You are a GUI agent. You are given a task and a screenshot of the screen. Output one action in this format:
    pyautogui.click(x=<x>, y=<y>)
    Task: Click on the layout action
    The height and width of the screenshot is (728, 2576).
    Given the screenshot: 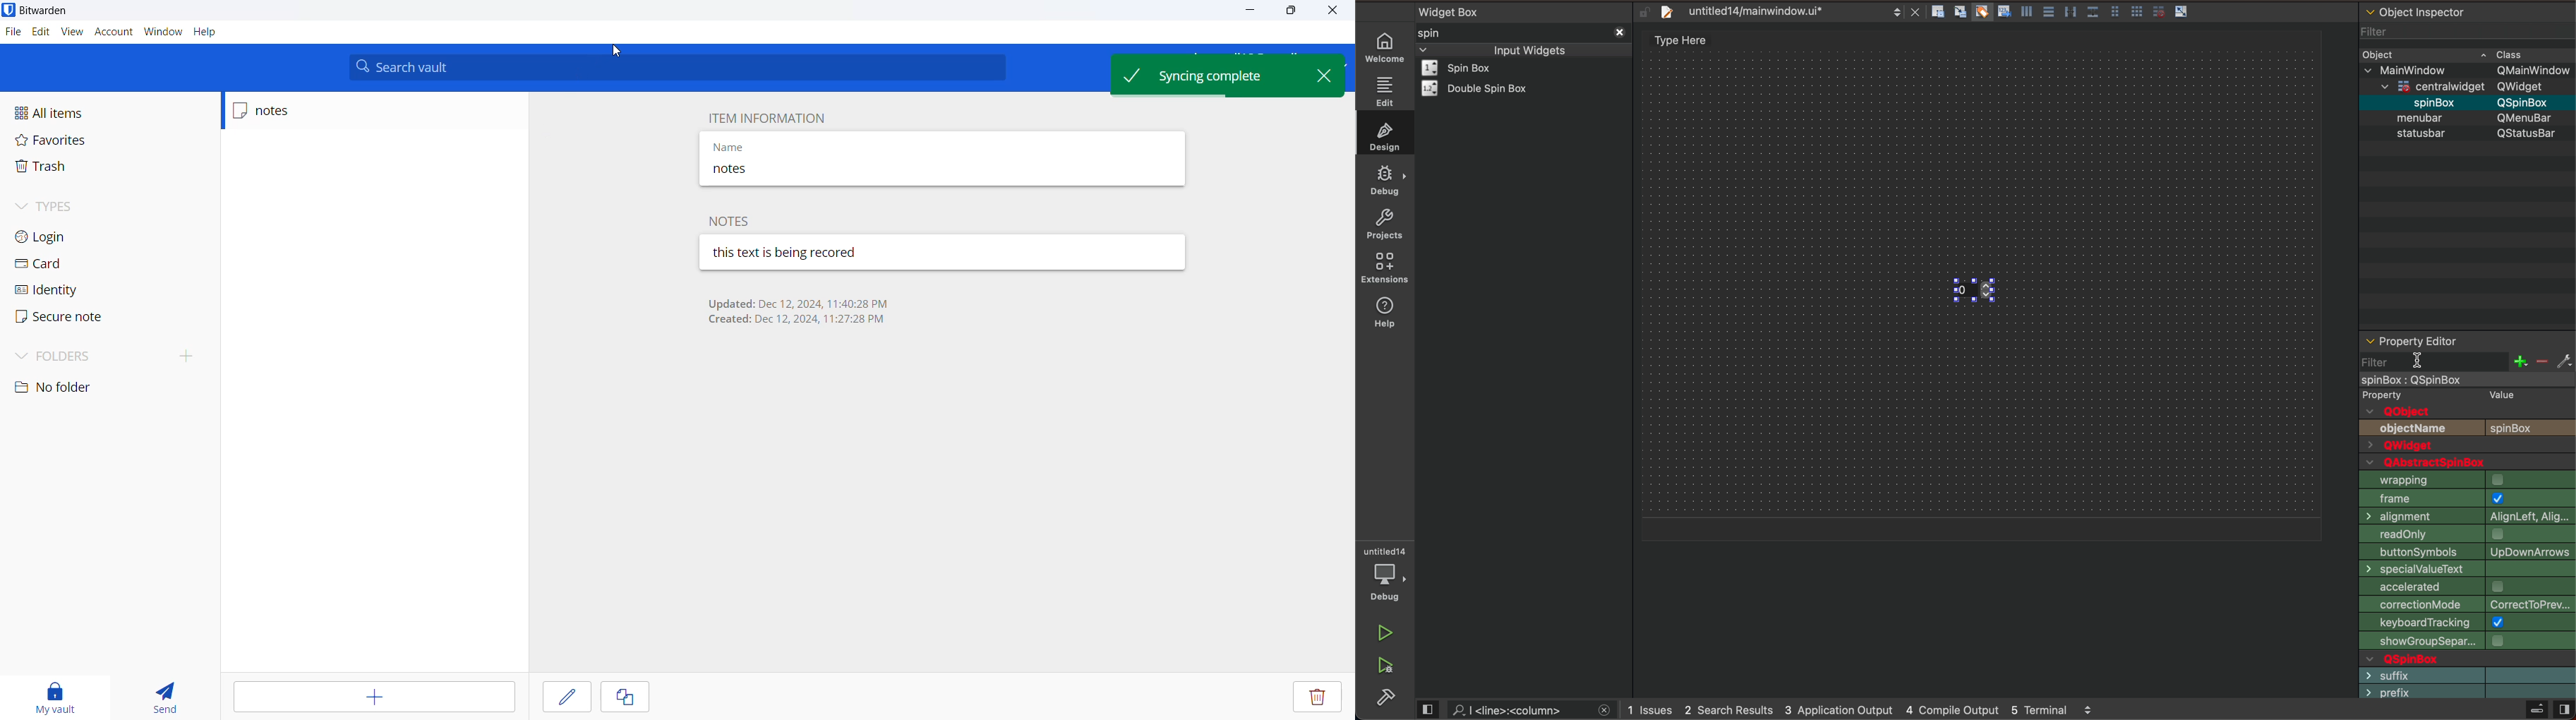 What is the action you would take?
    pyautogui.click(x=2063, y=10)
    